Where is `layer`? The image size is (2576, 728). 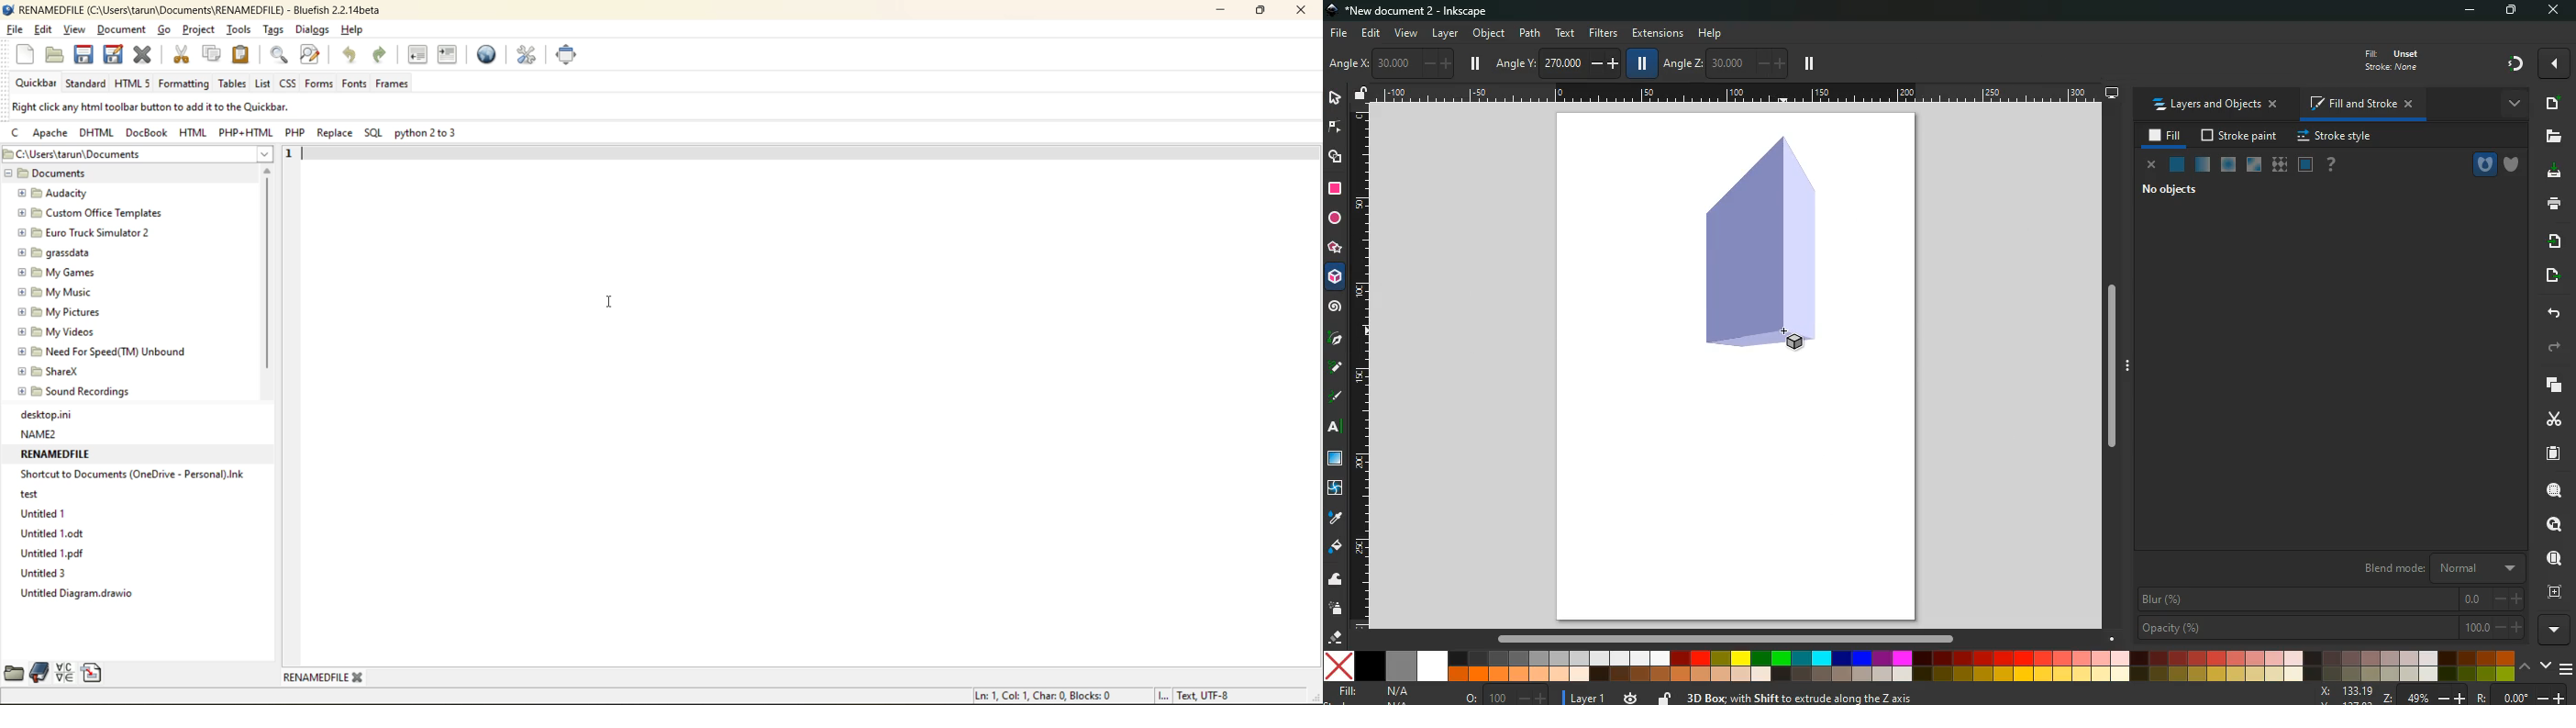
layer is located at coordinates (1446, 34).